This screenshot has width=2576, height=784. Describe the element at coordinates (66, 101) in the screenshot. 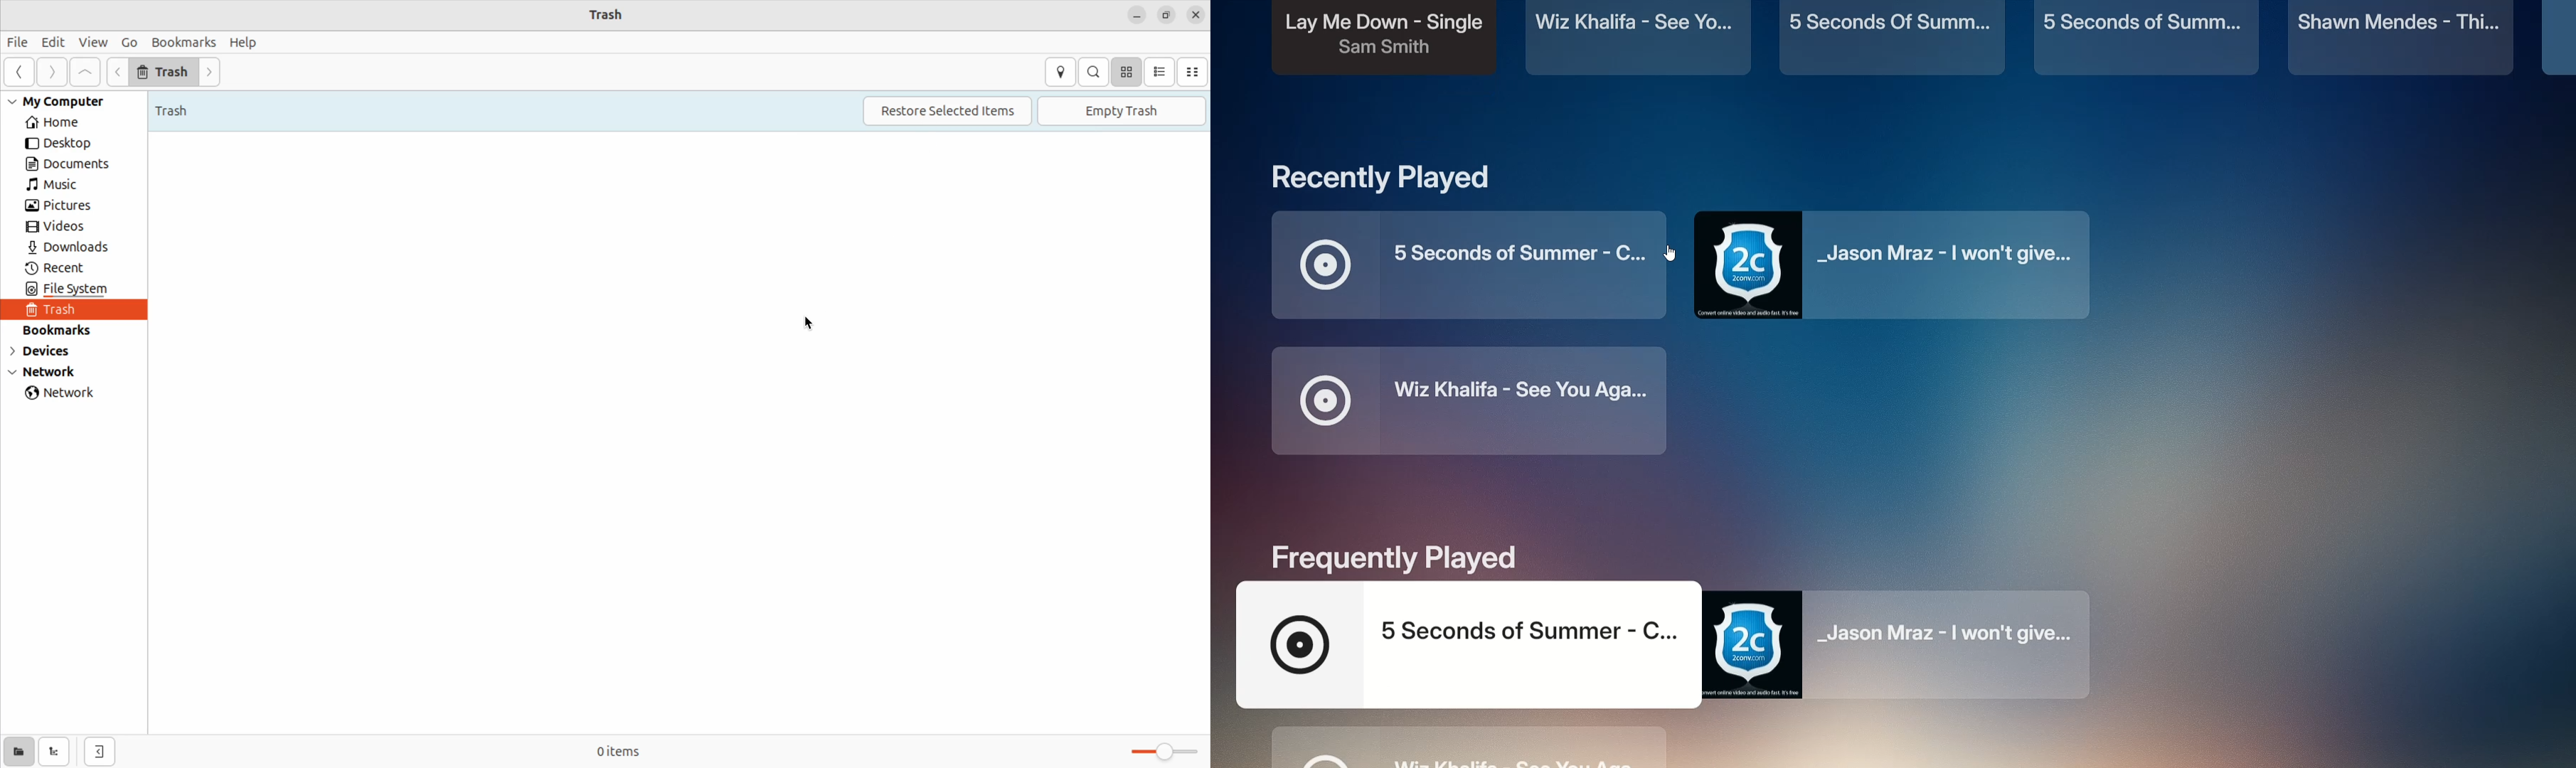

I see `my computer` at that location.